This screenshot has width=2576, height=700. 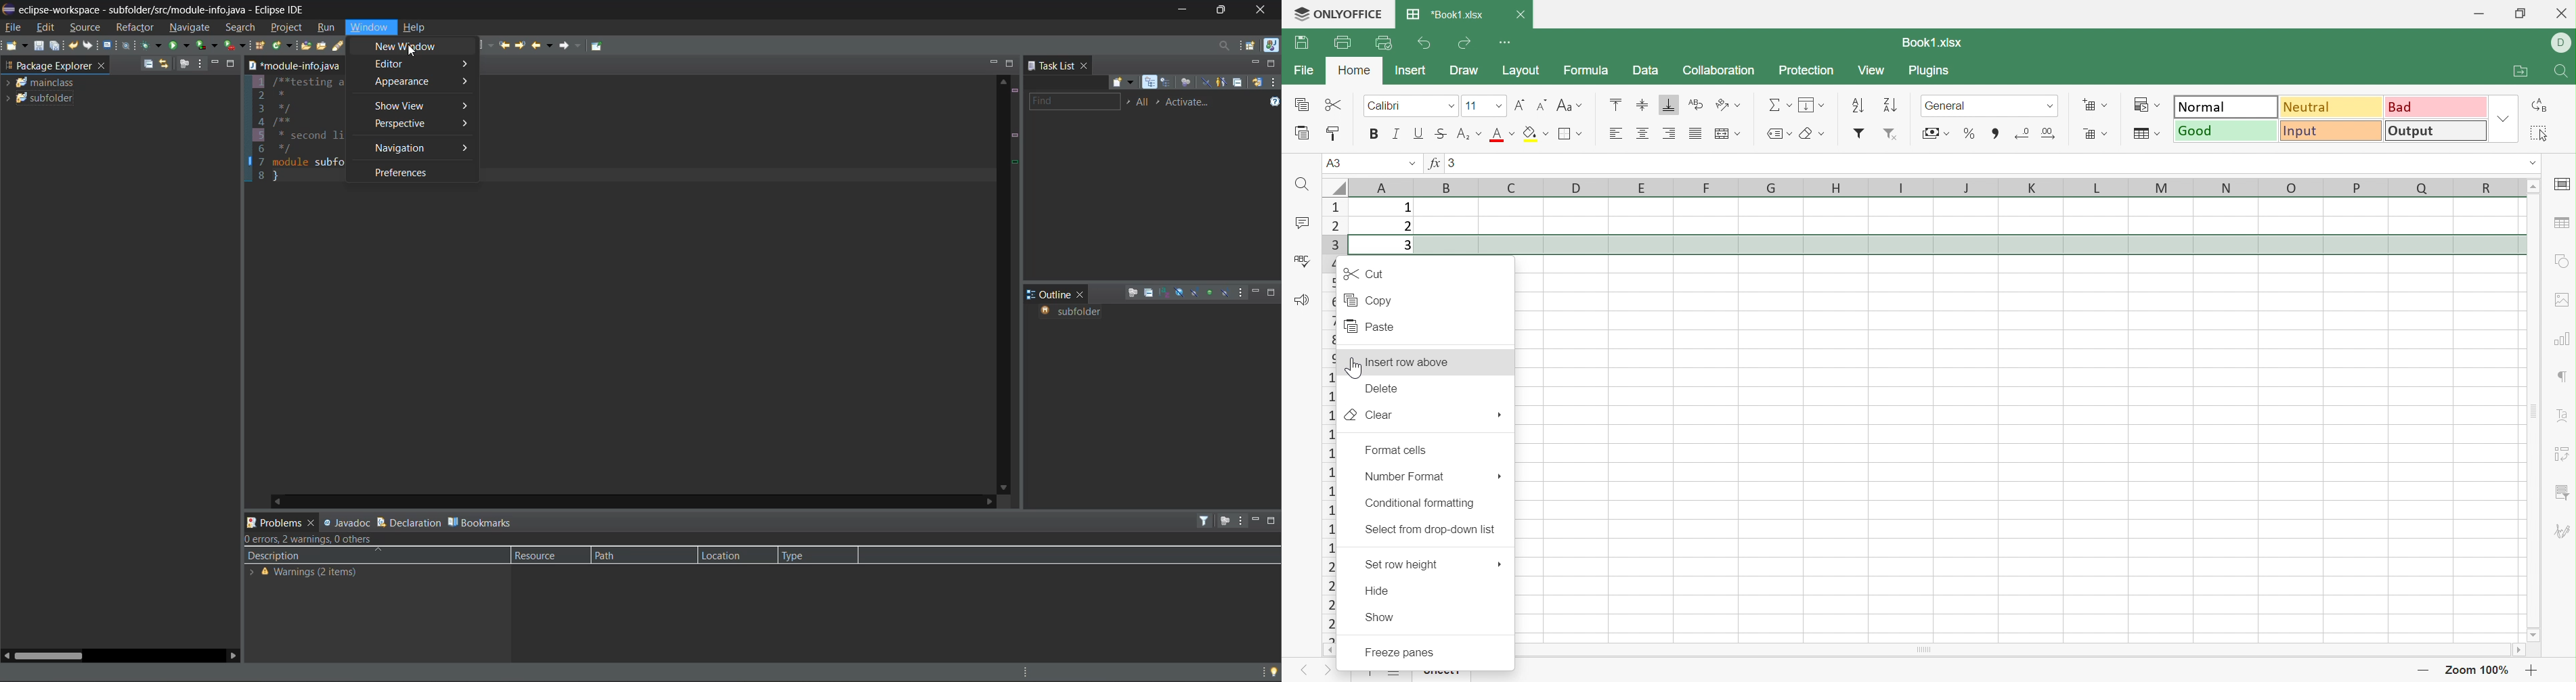 What do you see at coordinates (1302, 71) in the screenshot?
I see `File` at bounding box center [1302, 71].